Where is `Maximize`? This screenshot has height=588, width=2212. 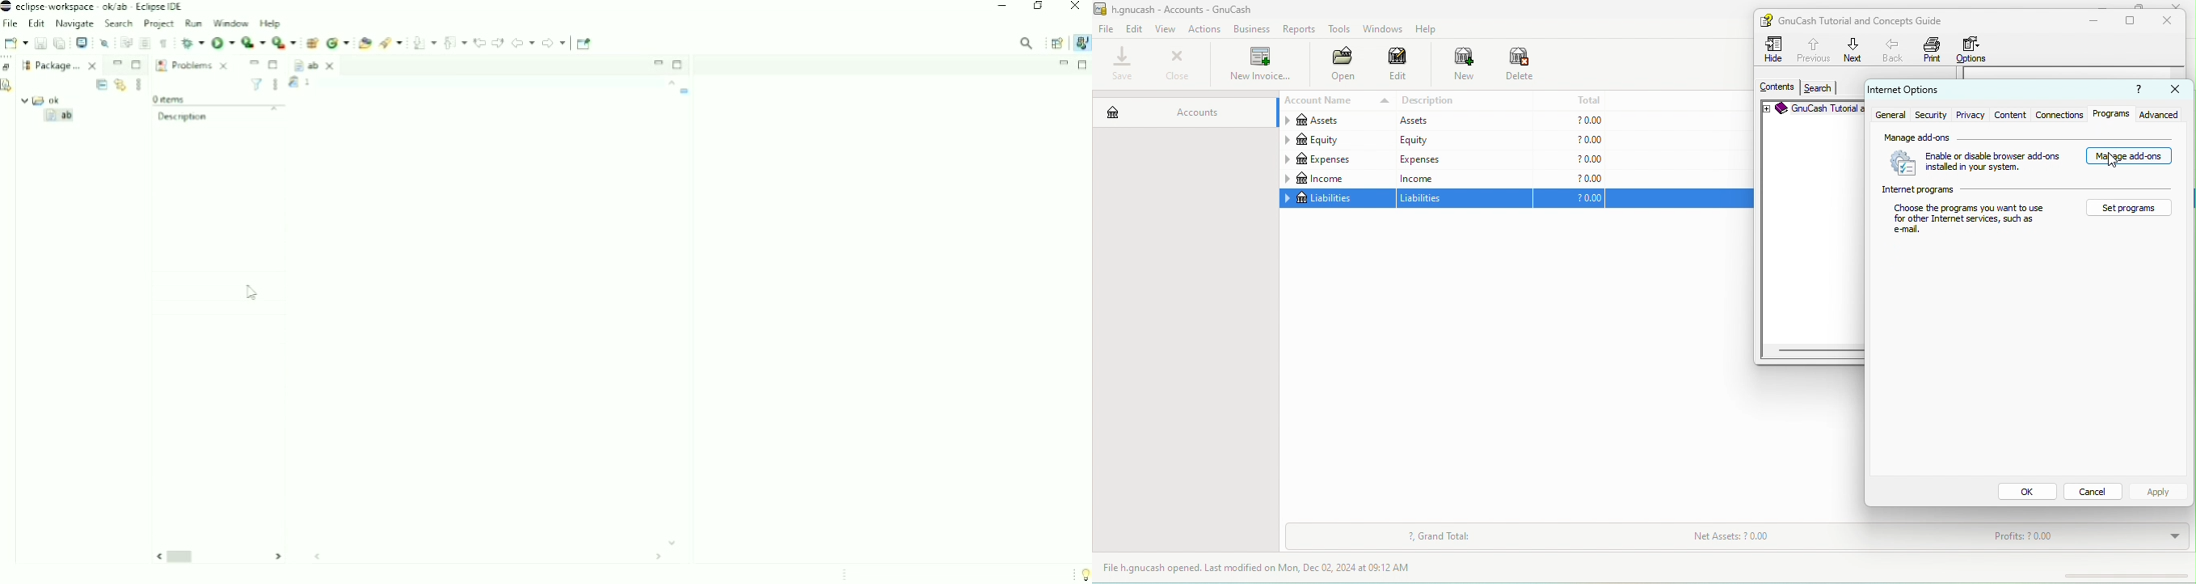
Maximize is located at coordinates (1083, 65).